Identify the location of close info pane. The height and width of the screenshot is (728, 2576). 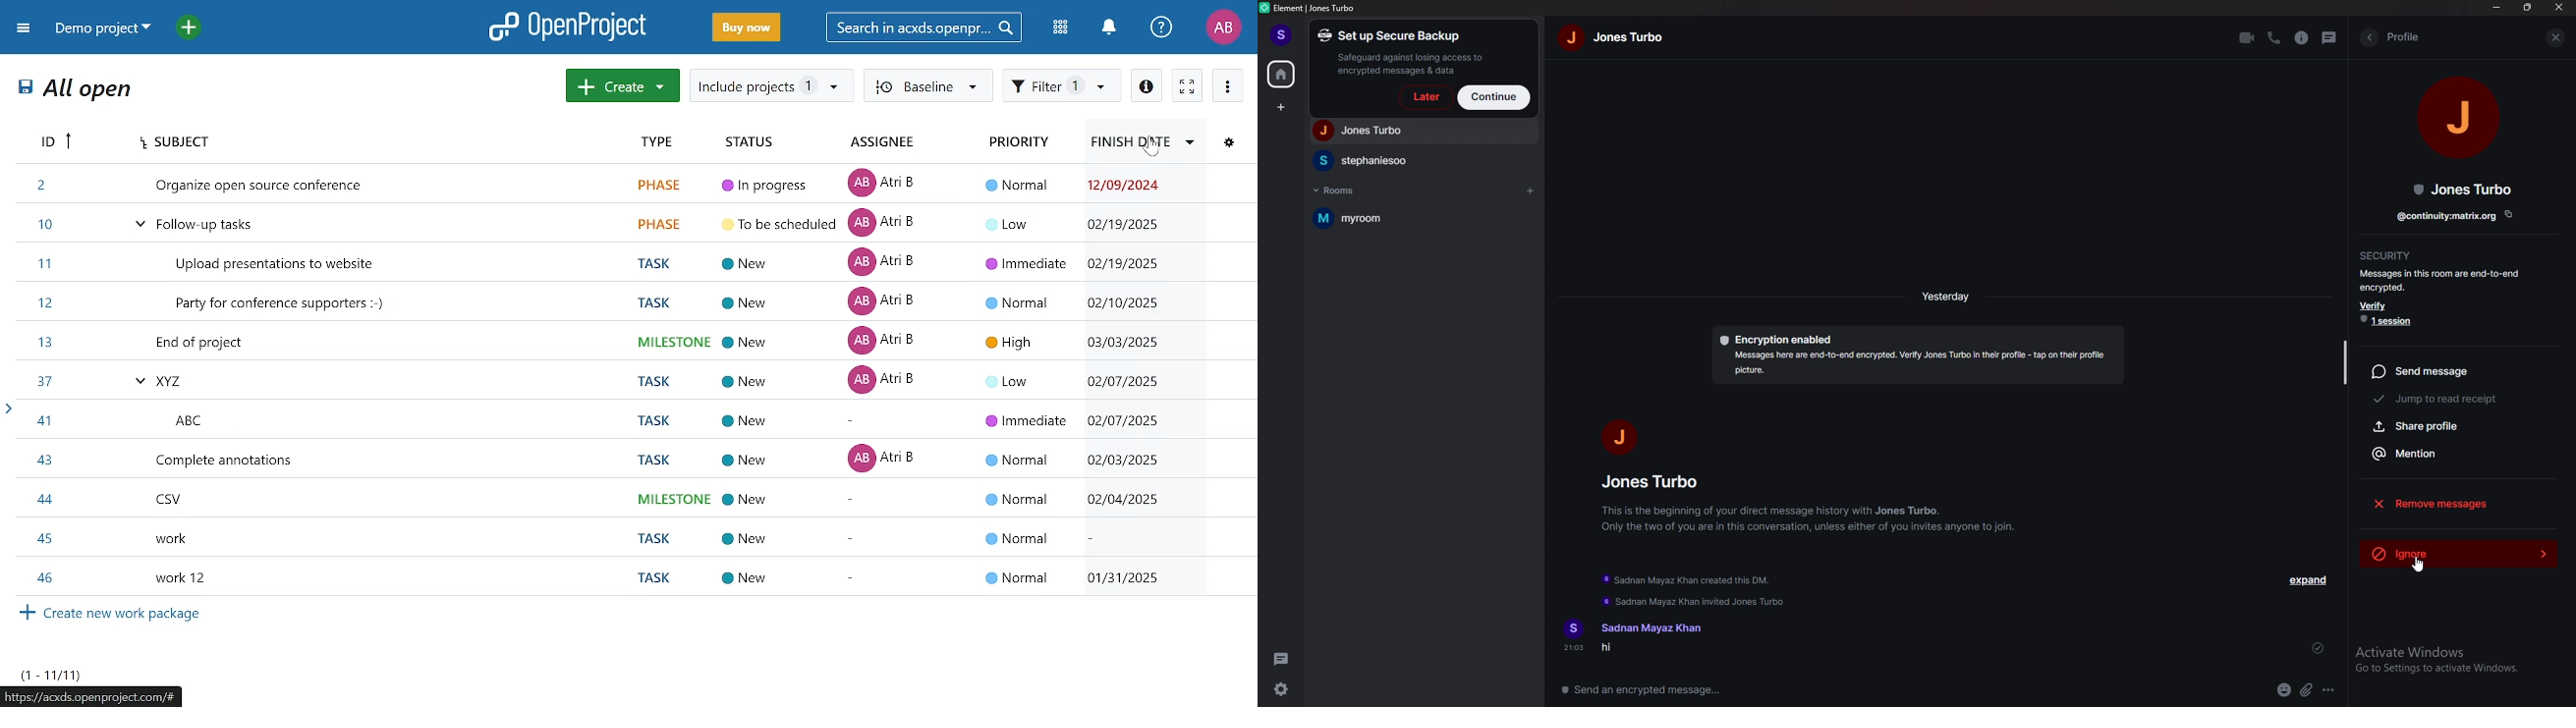
(2558, 38).